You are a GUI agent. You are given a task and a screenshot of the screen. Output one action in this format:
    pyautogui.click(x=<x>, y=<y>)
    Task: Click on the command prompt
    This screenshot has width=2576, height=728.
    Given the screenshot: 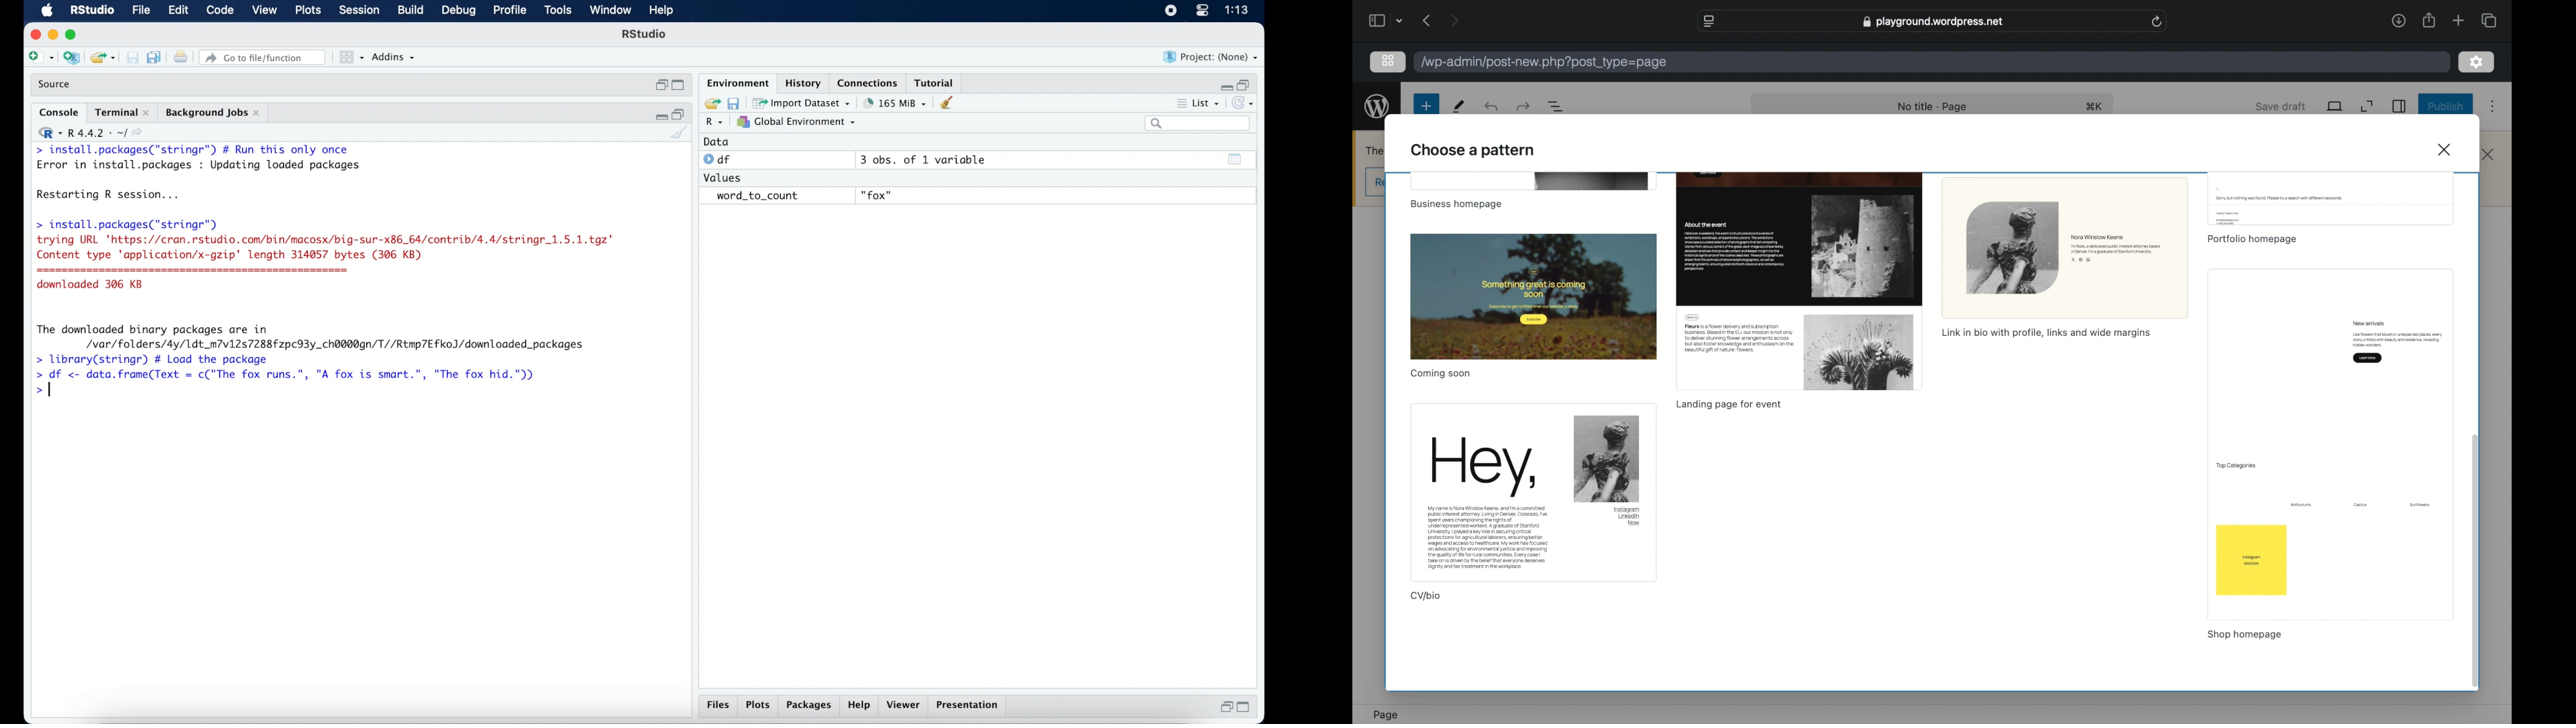 What is the action you would take?
    pyautogui.click(x=41, y=391)
    